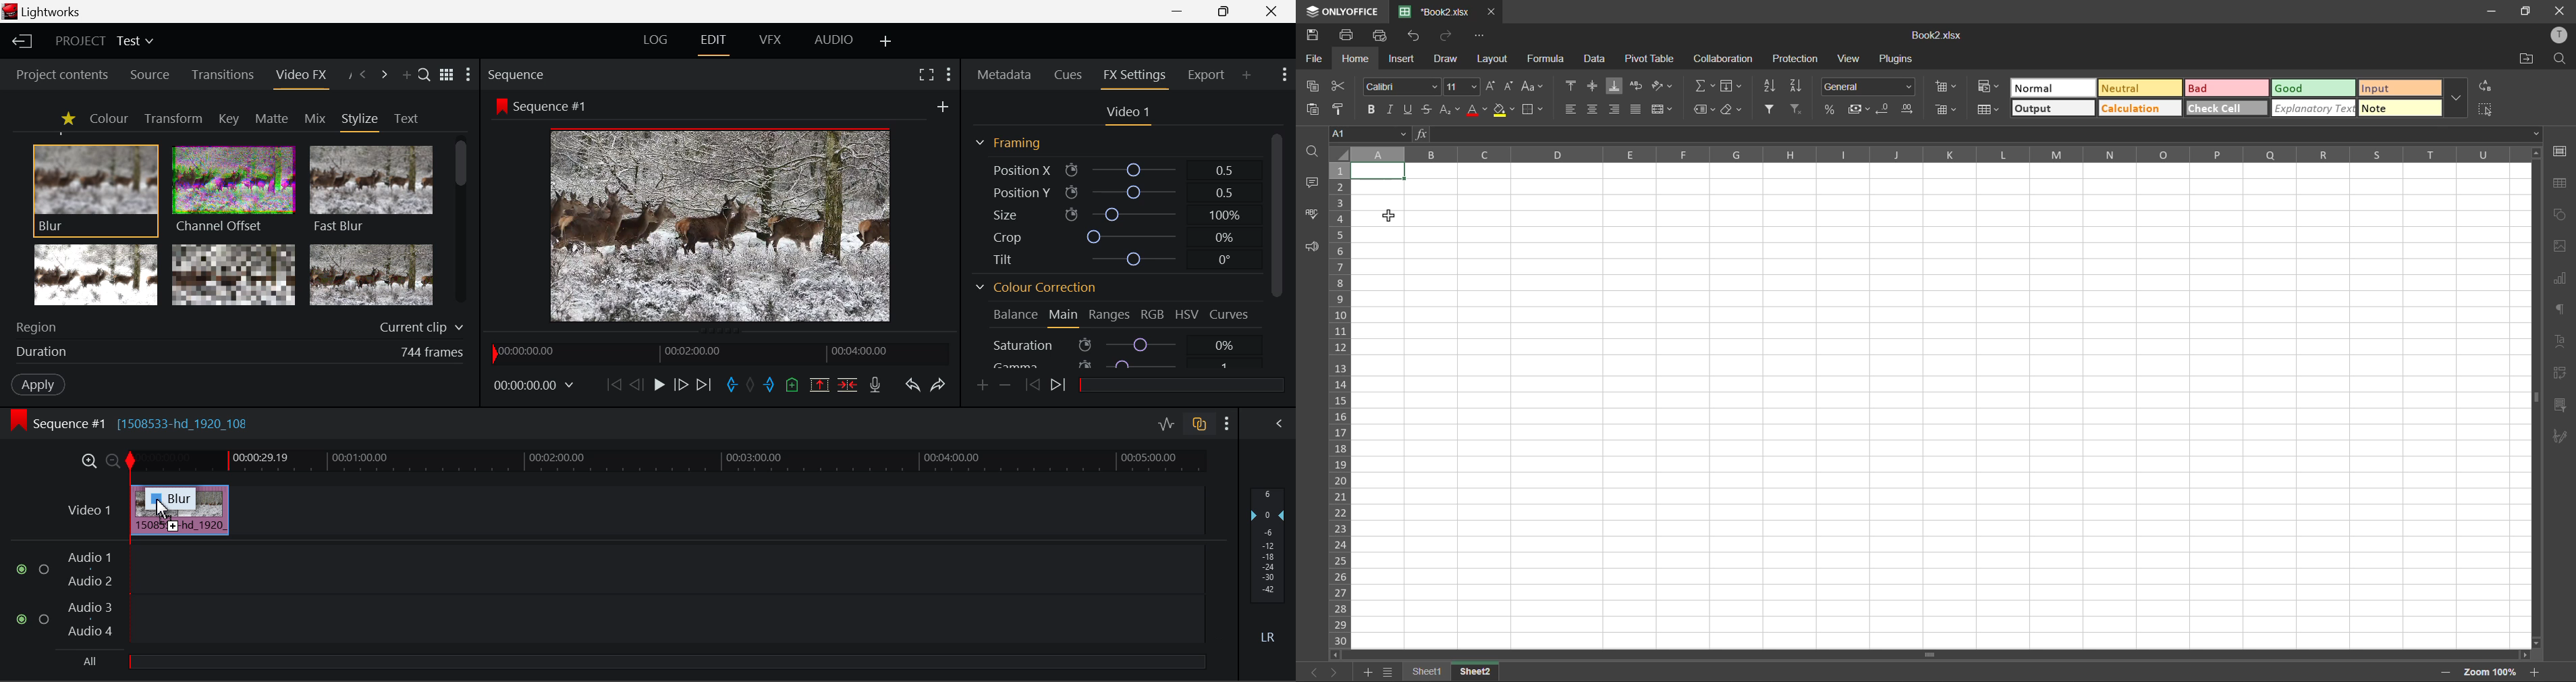 This screenshot has height=700, width=2576. Describe the element at coordinates (667, 462) in the screenshot. I see `Project Timeline` at that location.